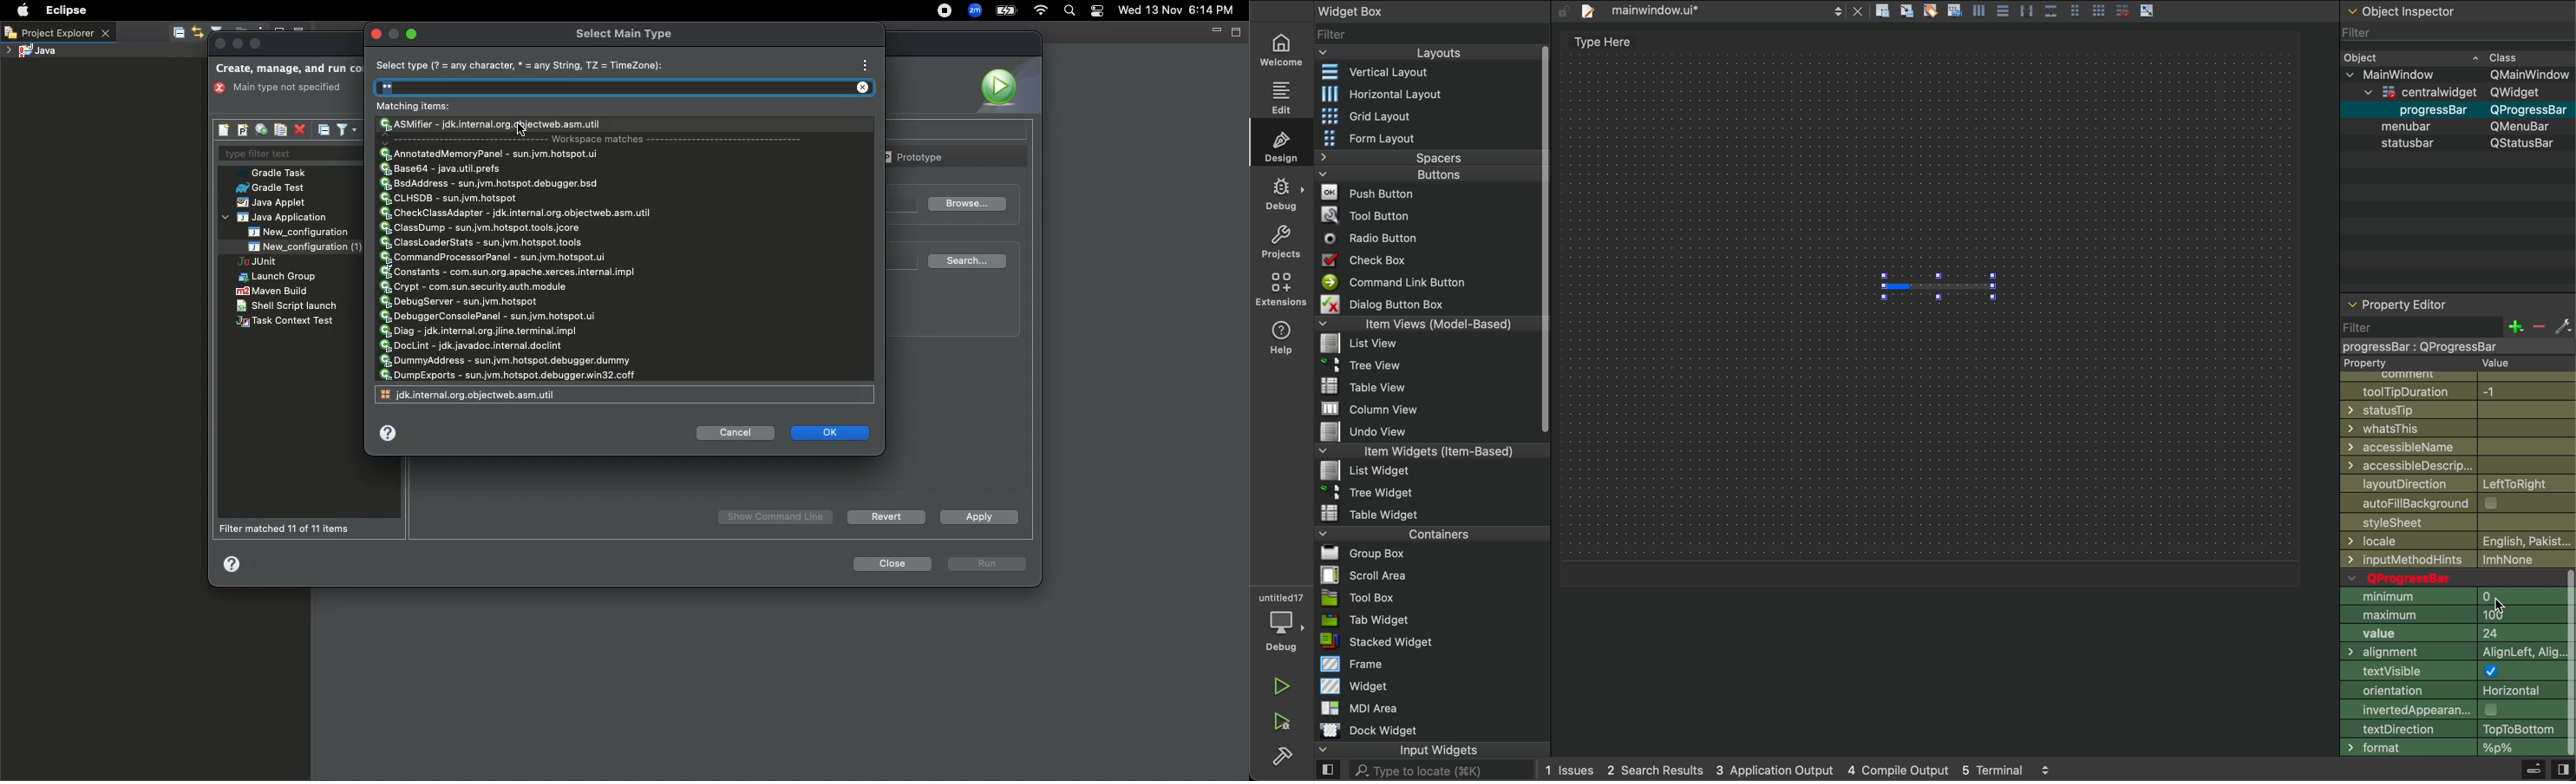  I want to click on file tab, so click(1721, 12).